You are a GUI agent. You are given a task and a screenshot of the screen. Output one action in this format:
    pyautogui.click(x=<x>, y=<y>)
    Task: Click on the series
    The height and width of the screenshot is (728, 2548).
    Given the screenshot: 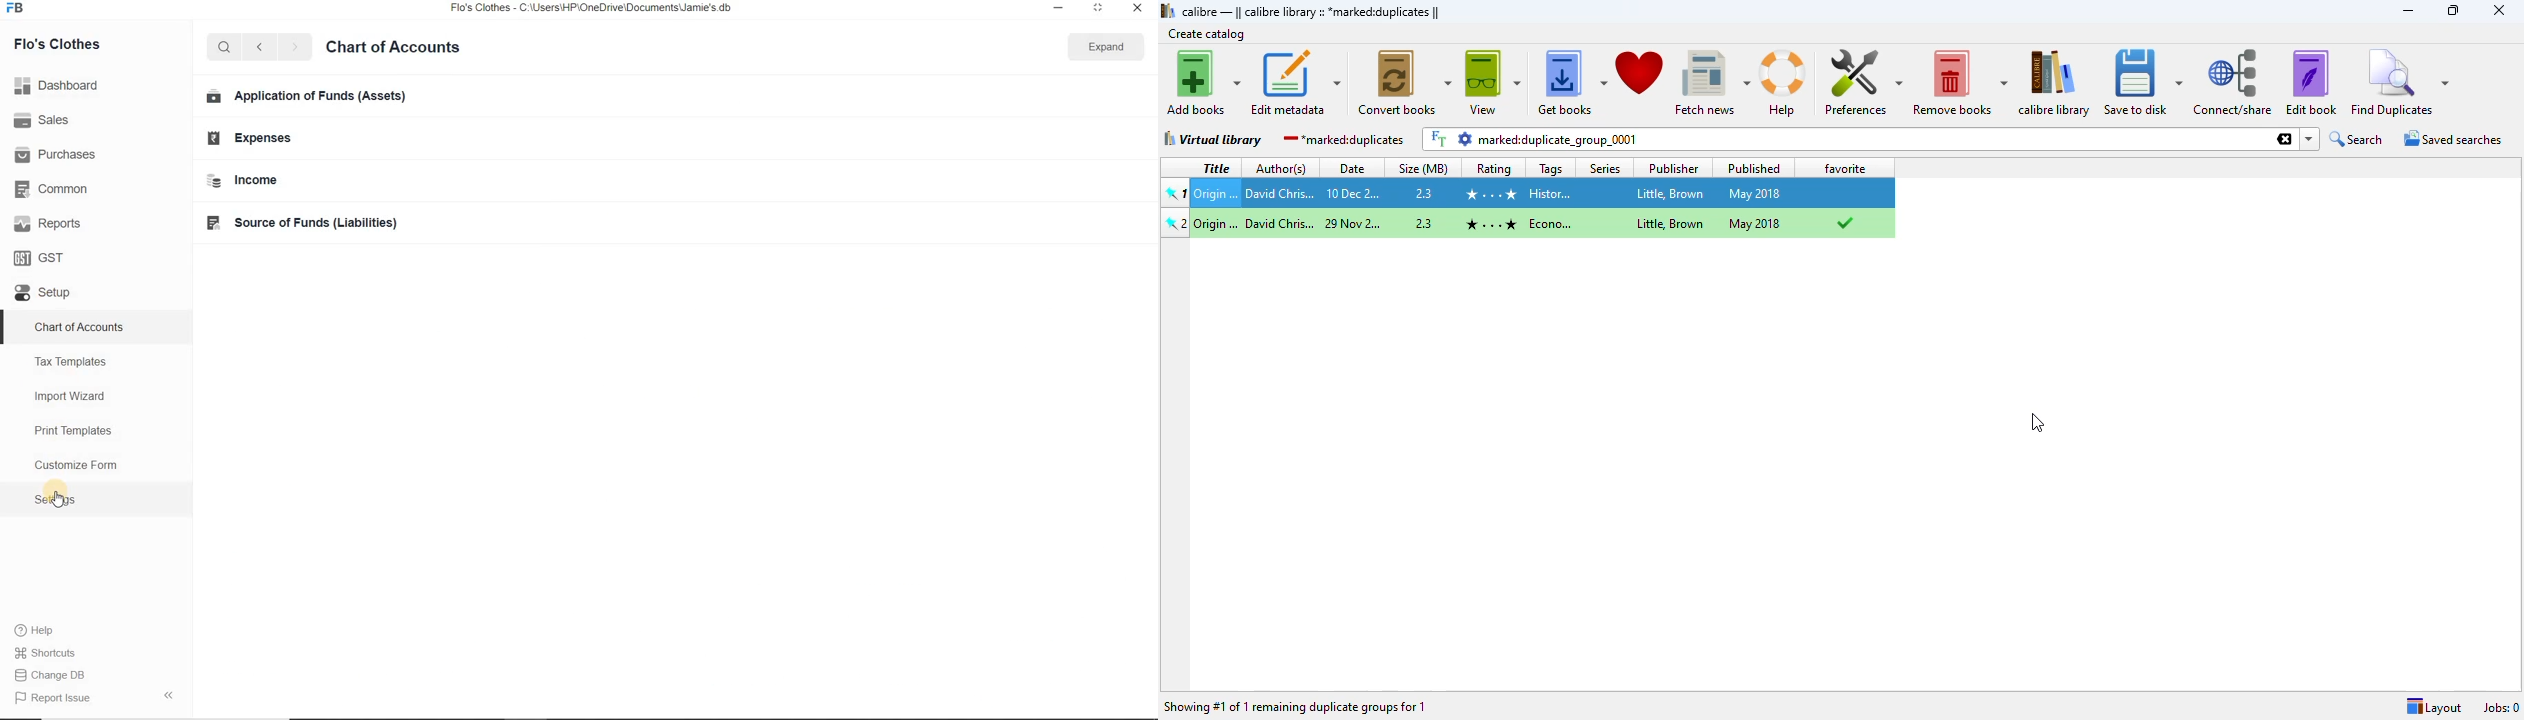 What is the action you would take?
    pyautogui.click(x=1606, y=166)
    